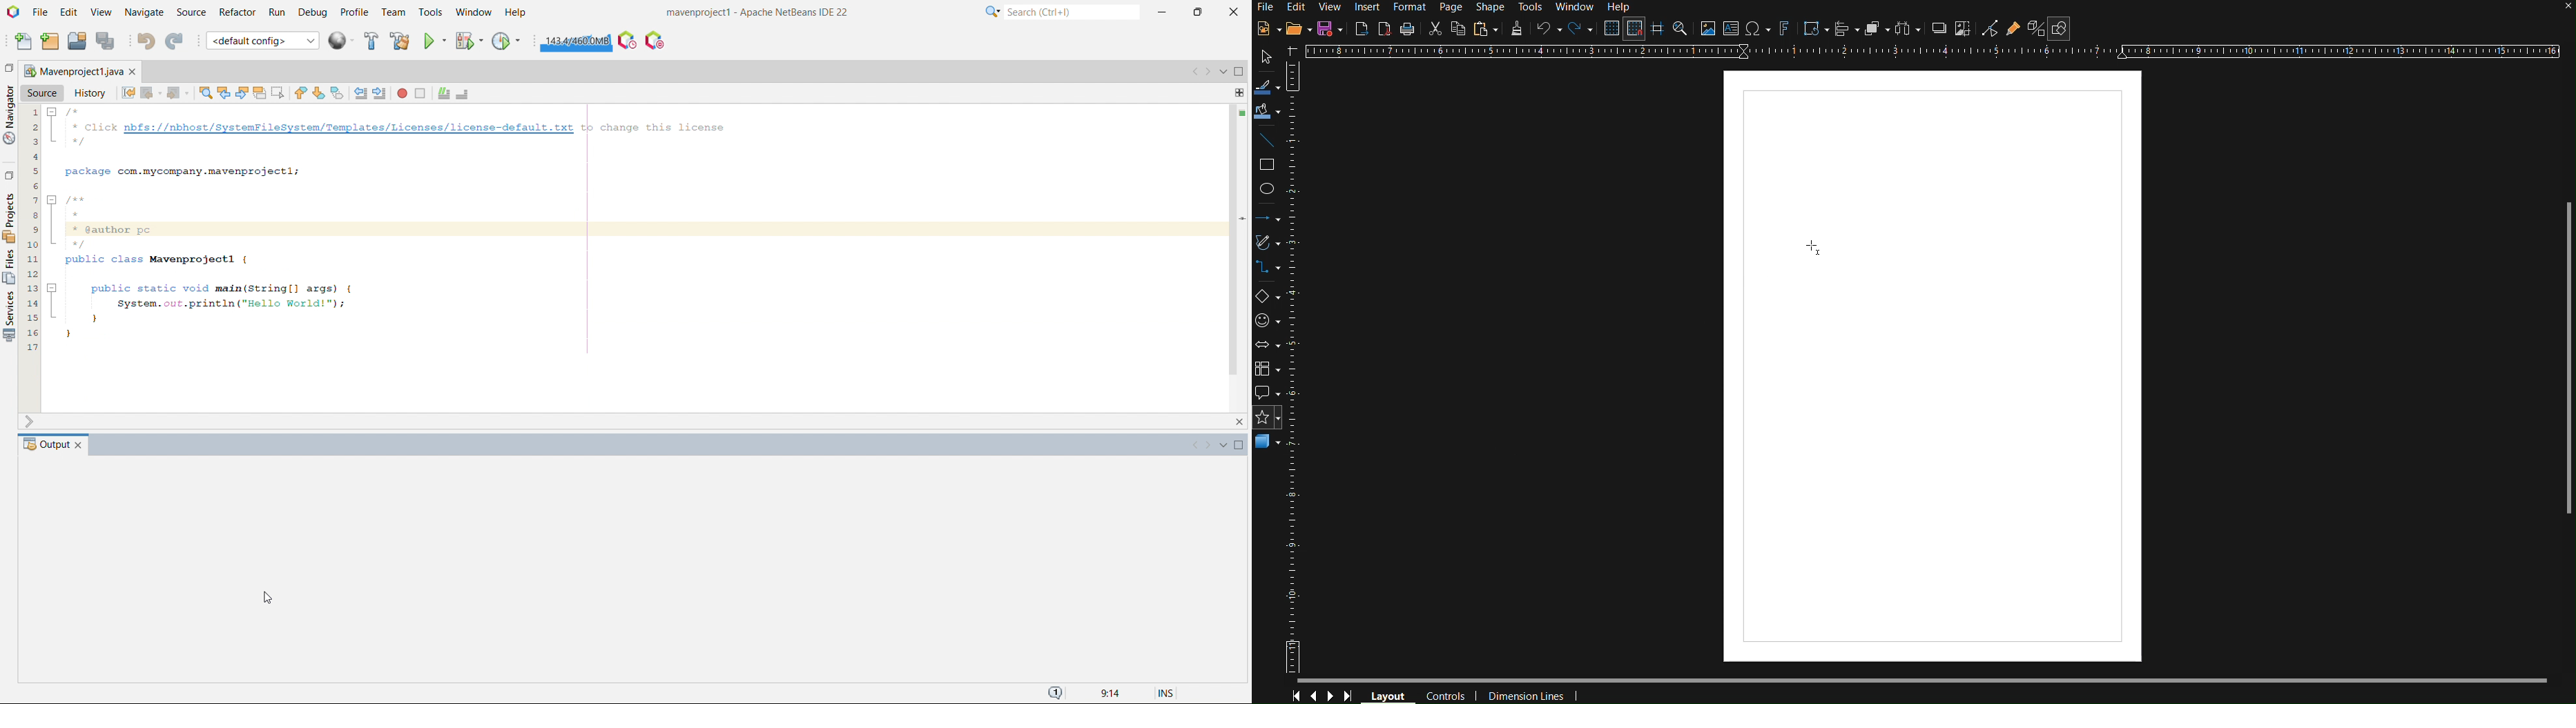 The height and width of the screenshot is (728, 2576). Describe the element at coordinates (1269, 222) in the screenshot. I see `Arrows` at that location.